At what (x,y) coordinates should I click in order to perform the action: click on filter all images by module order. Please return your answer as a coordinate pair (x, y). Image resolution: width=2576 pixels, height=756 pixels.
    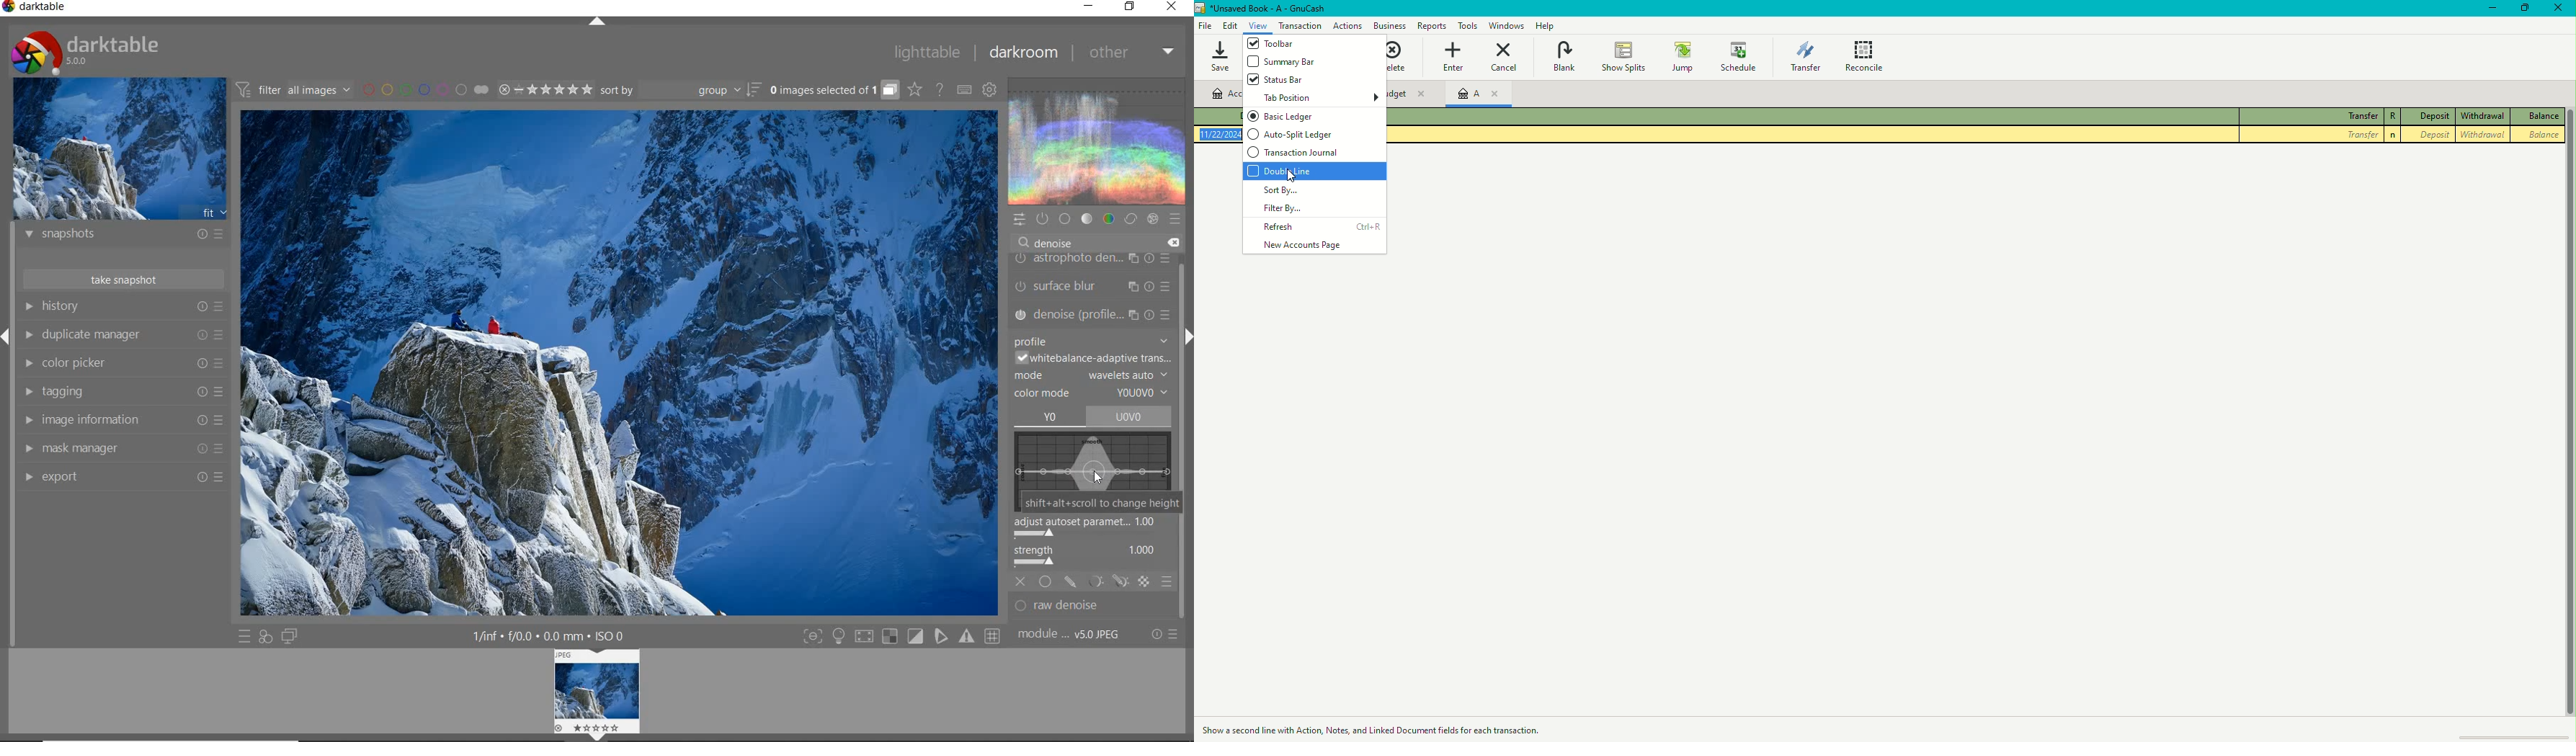
    Looking at the image, I should click on (294, 89).